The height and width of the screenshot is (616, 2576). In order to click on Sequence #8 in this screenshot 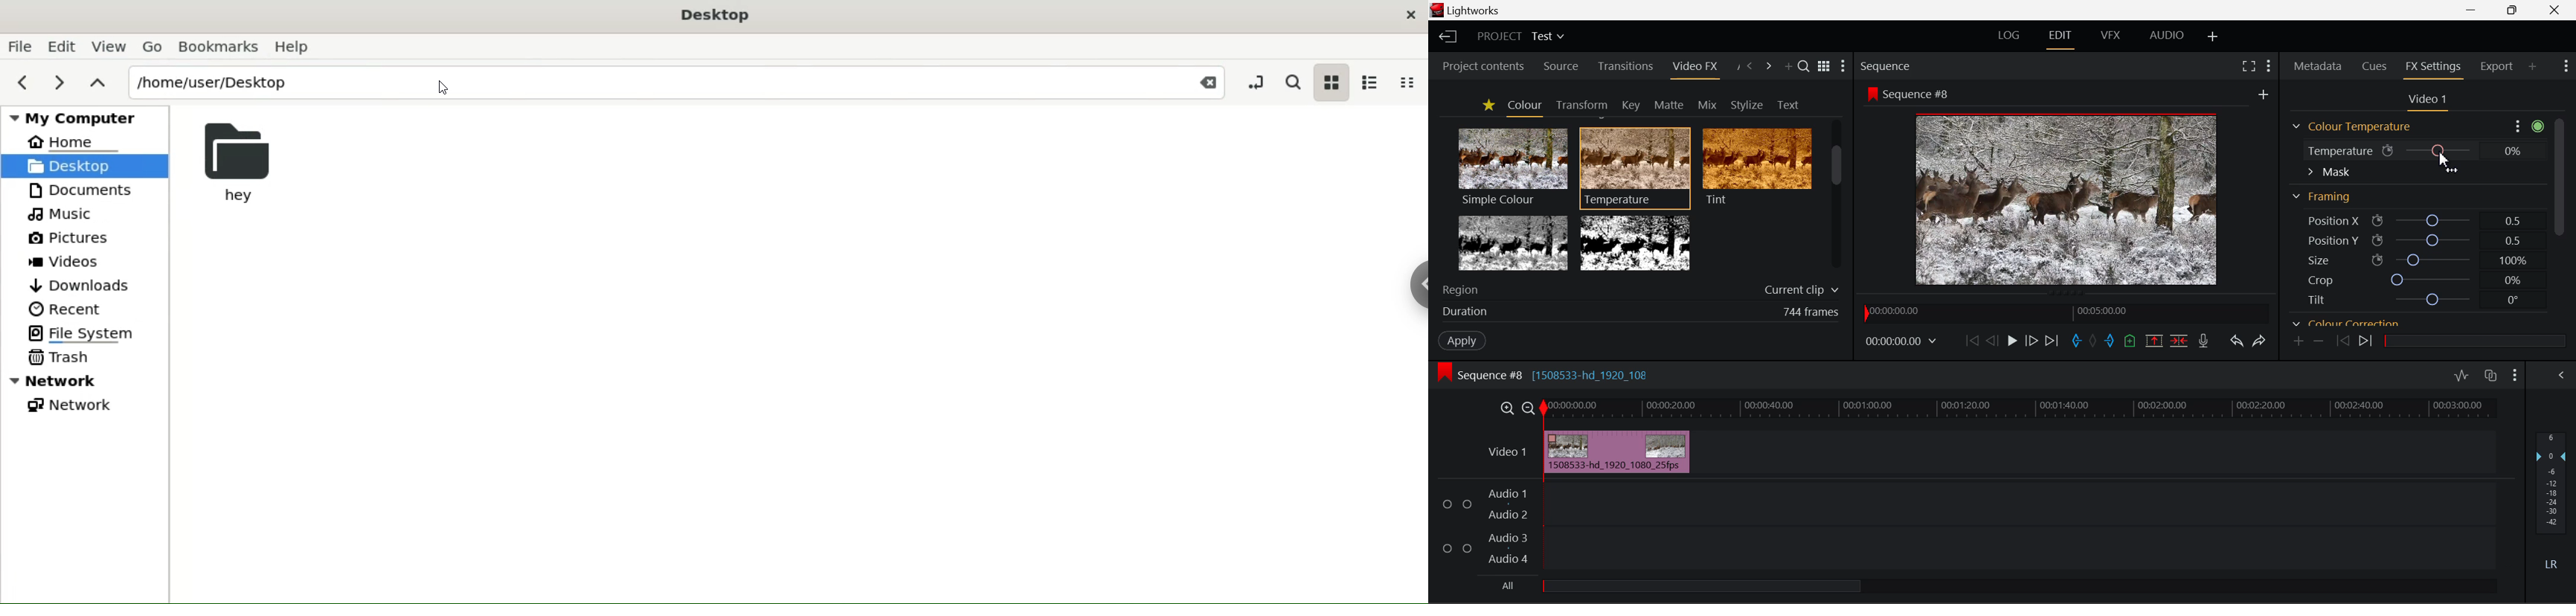, I will do `click(1921, 95)`.